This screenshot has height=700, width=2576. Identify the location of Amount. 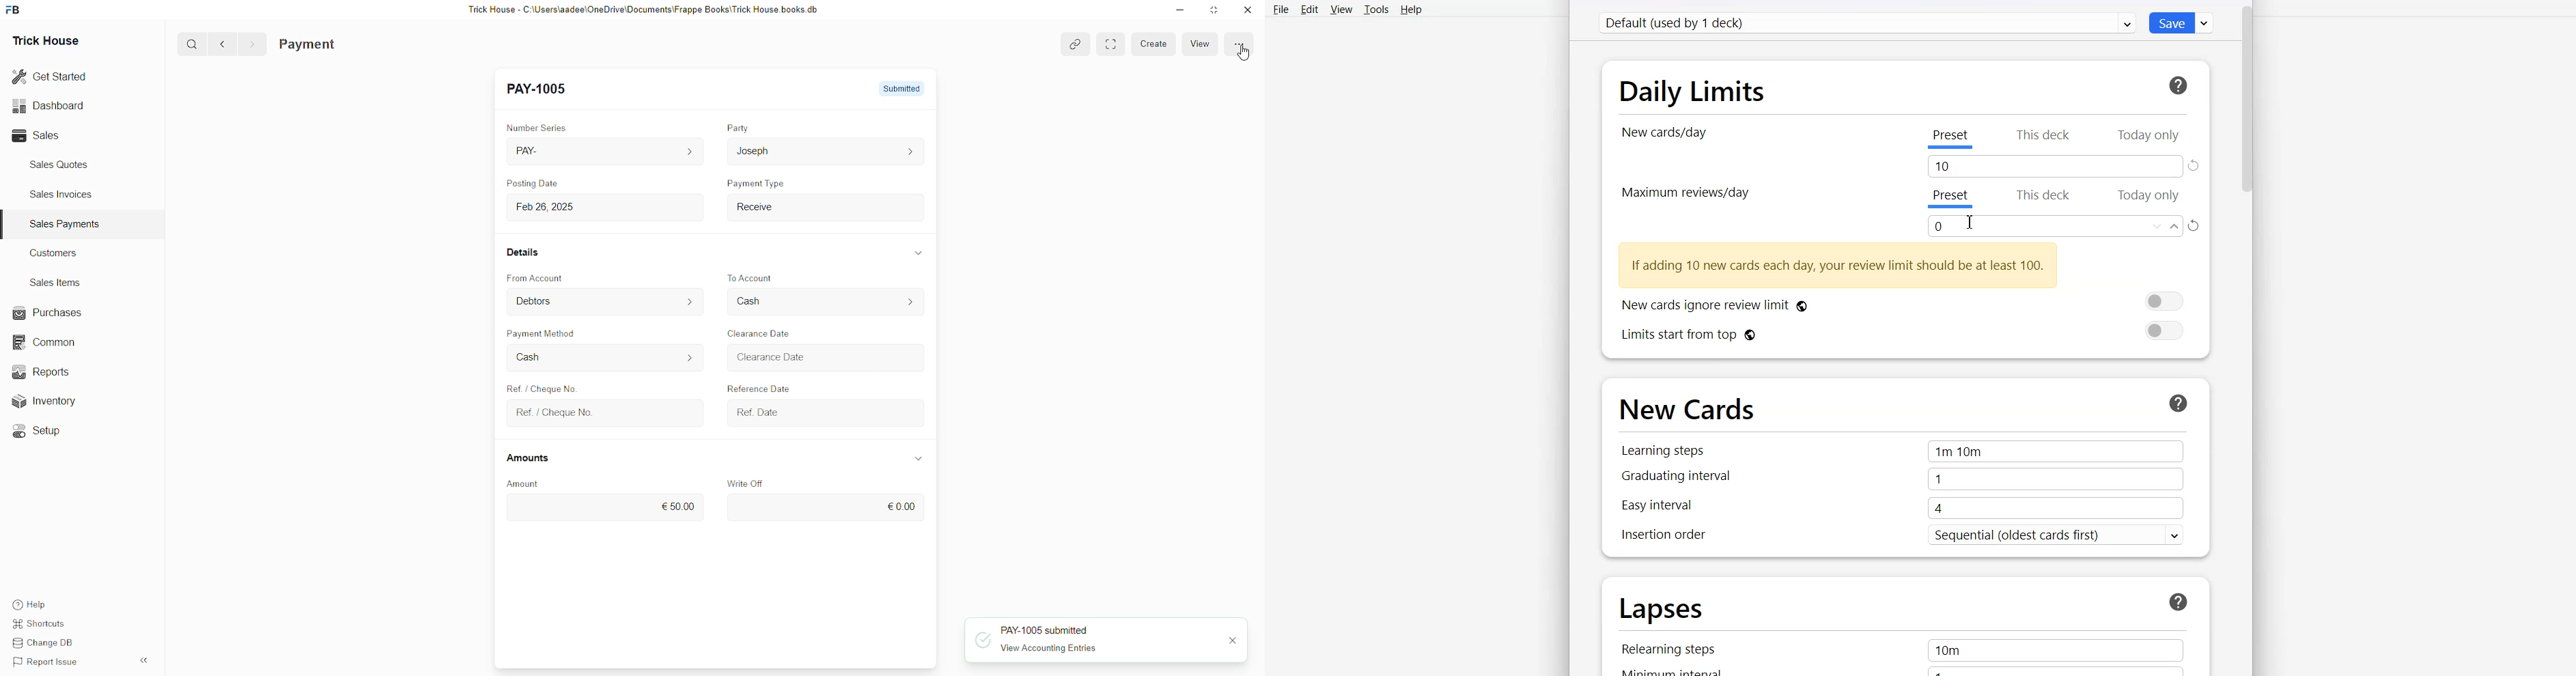
(884, 607).